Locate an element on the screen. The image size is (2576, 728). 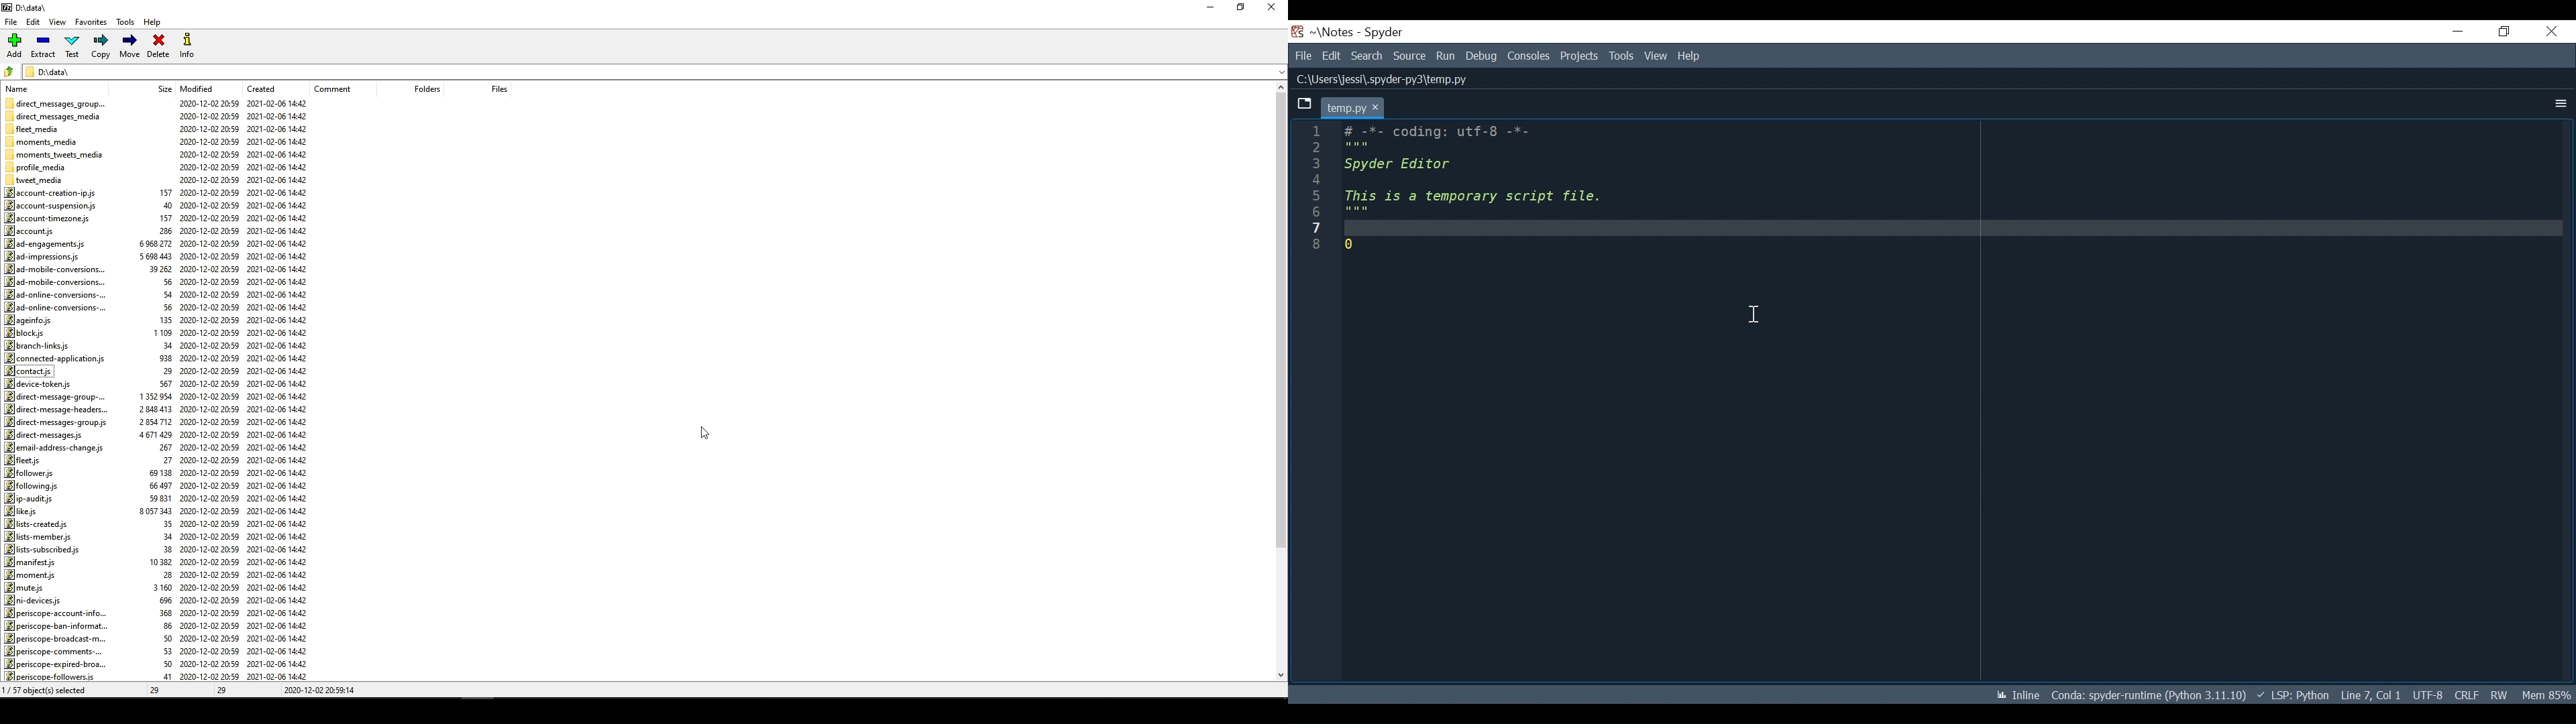
branch-links.js is located at coordinates (40, 345).